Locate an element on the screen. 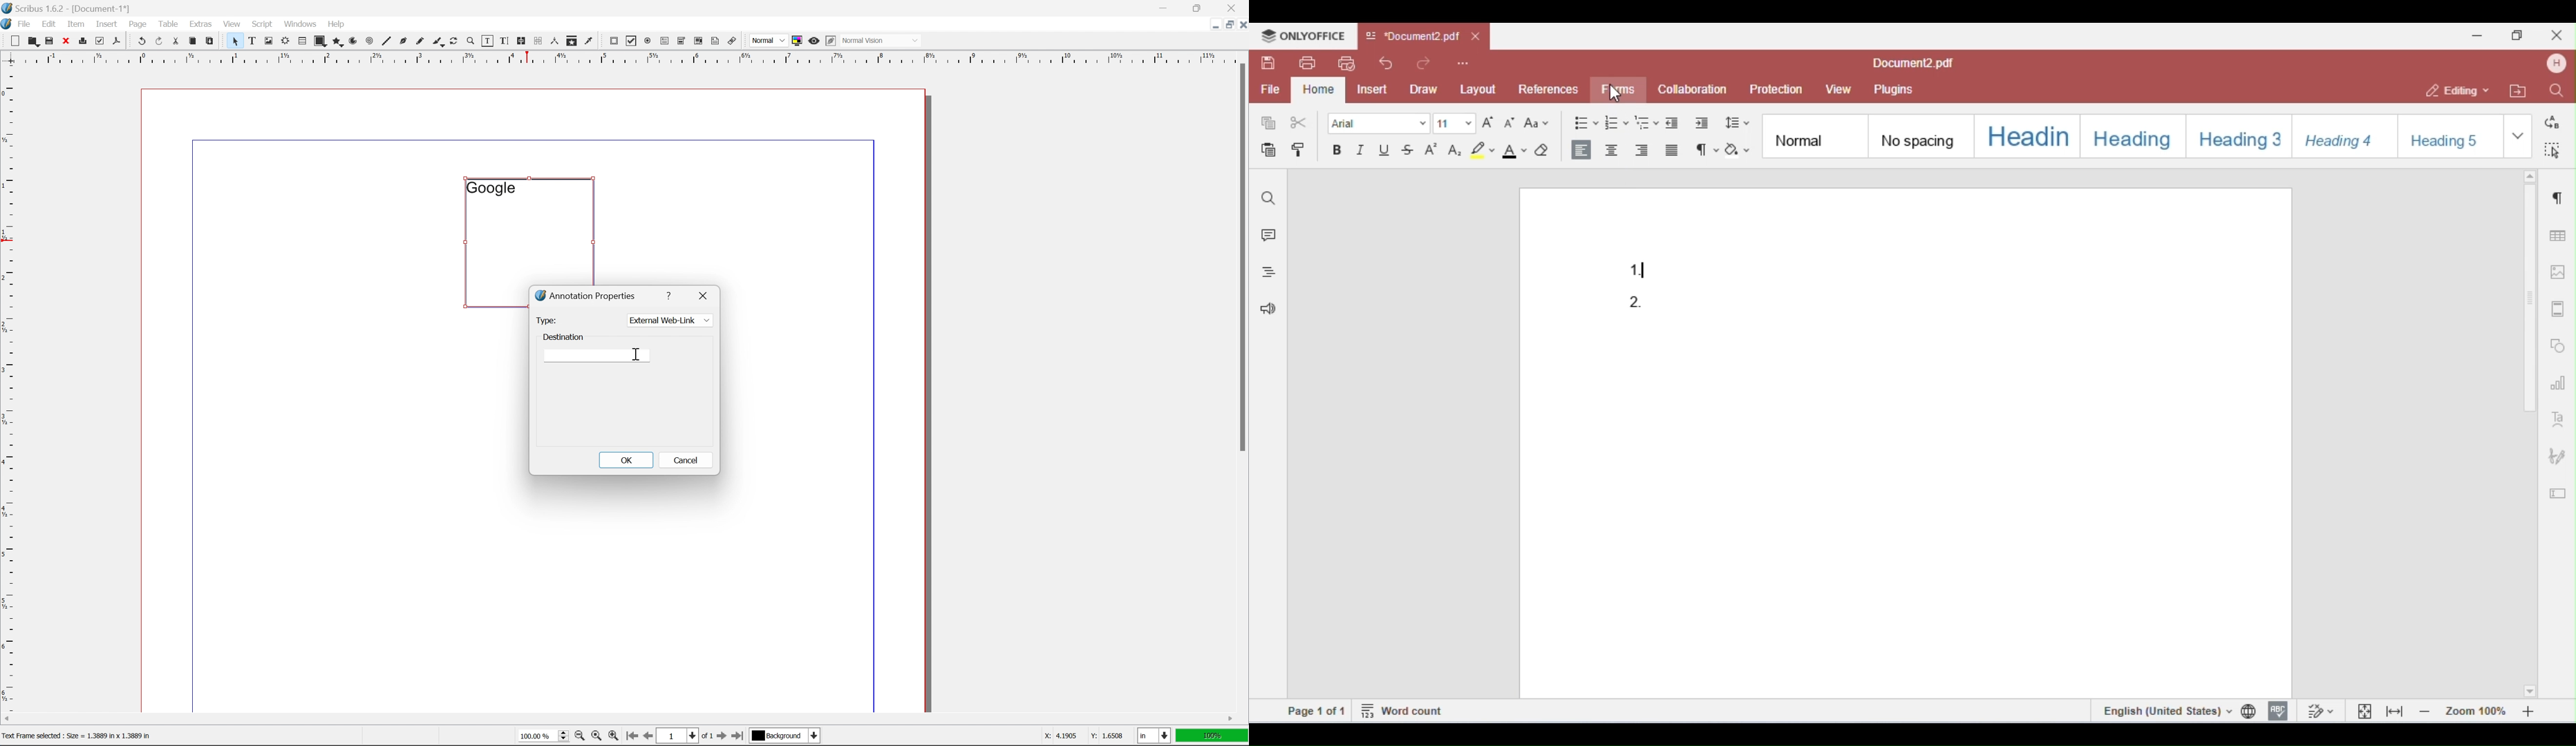 Image resolution: width=2576 pixels, height=756 pixels. ruler is located at coordinates (9, 387).